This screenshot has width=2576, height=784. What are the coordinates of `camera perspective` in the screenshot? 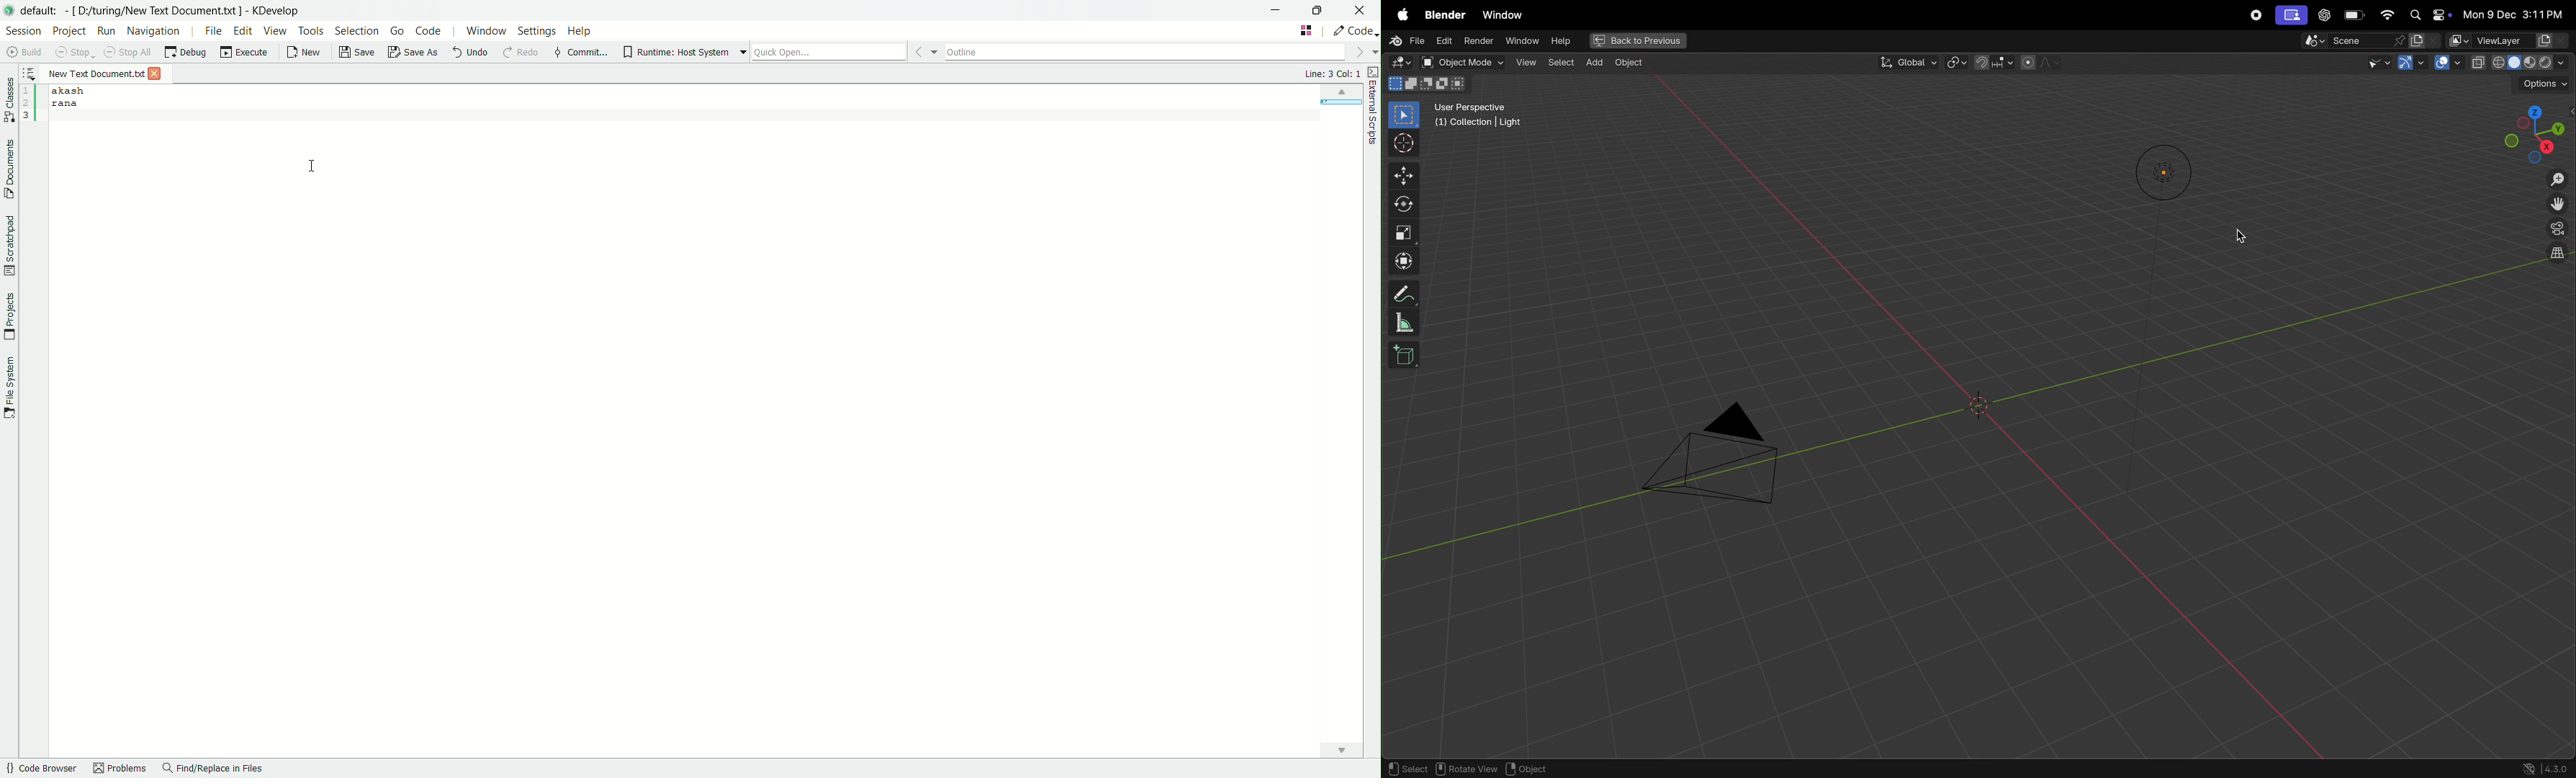 It's located at (2556, 230).